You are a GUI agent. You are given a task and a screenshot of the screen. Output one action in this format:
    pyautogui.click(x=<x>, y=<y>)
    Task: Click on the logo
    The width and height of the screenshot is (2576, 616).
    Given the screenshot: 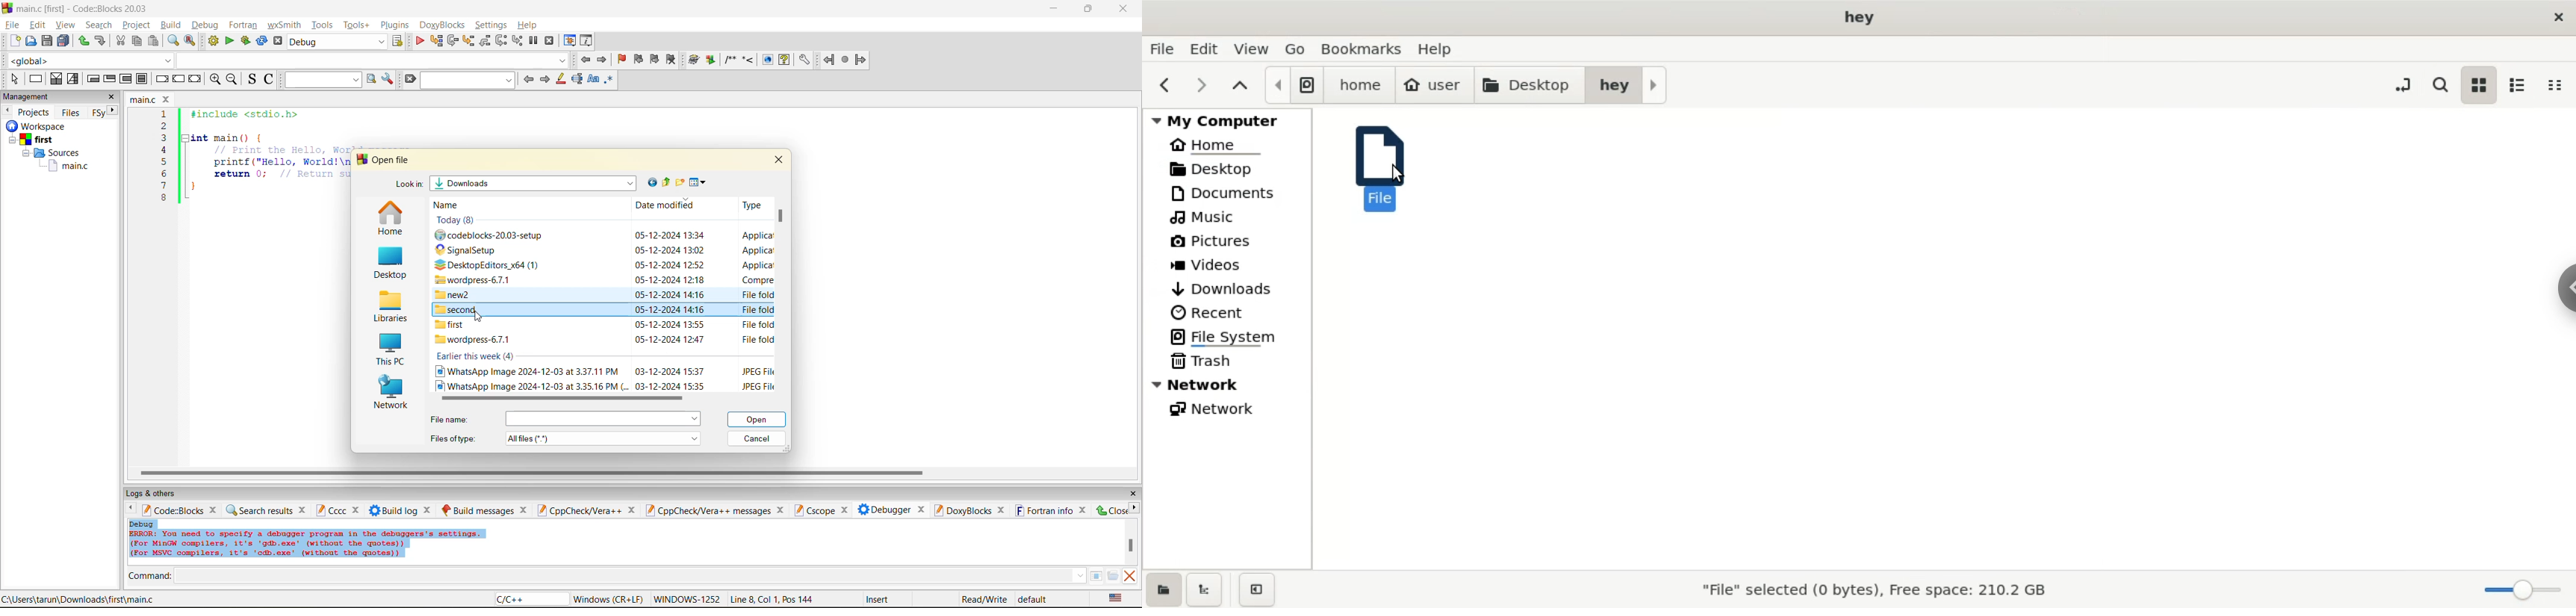 What is the action you would take?
    pyautogui.click(x=7, y=7)
    